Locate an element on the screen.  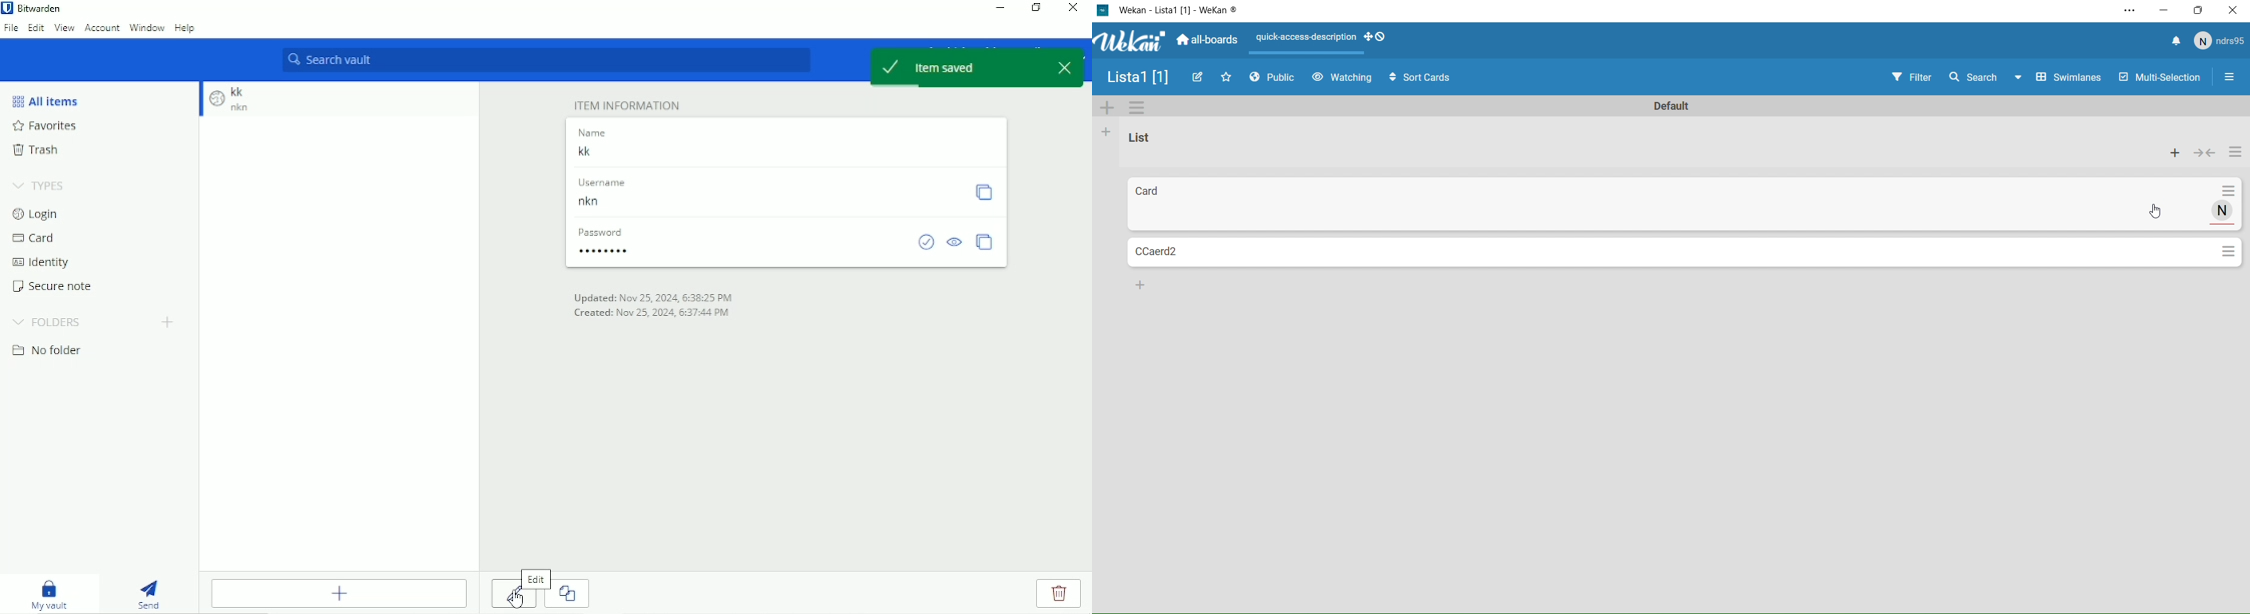
Username is located at coordinates (604, 203).